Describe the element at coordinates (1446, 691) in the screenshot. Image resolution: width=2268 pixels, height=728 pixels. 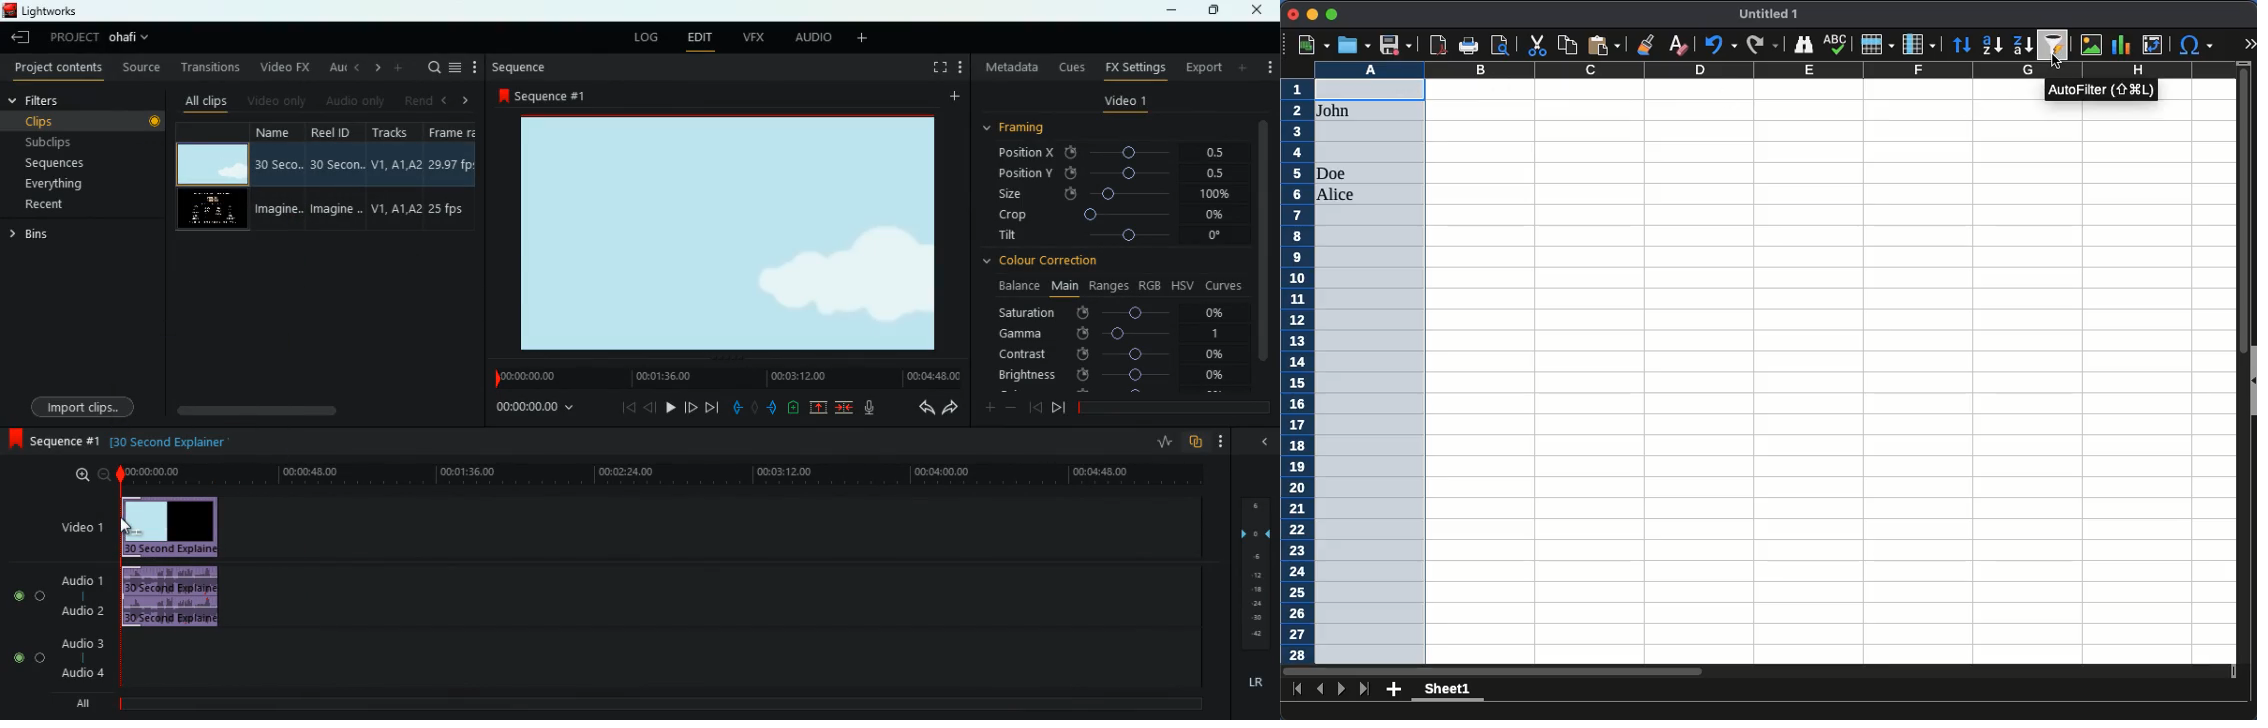
I see `sheet1` at that location.